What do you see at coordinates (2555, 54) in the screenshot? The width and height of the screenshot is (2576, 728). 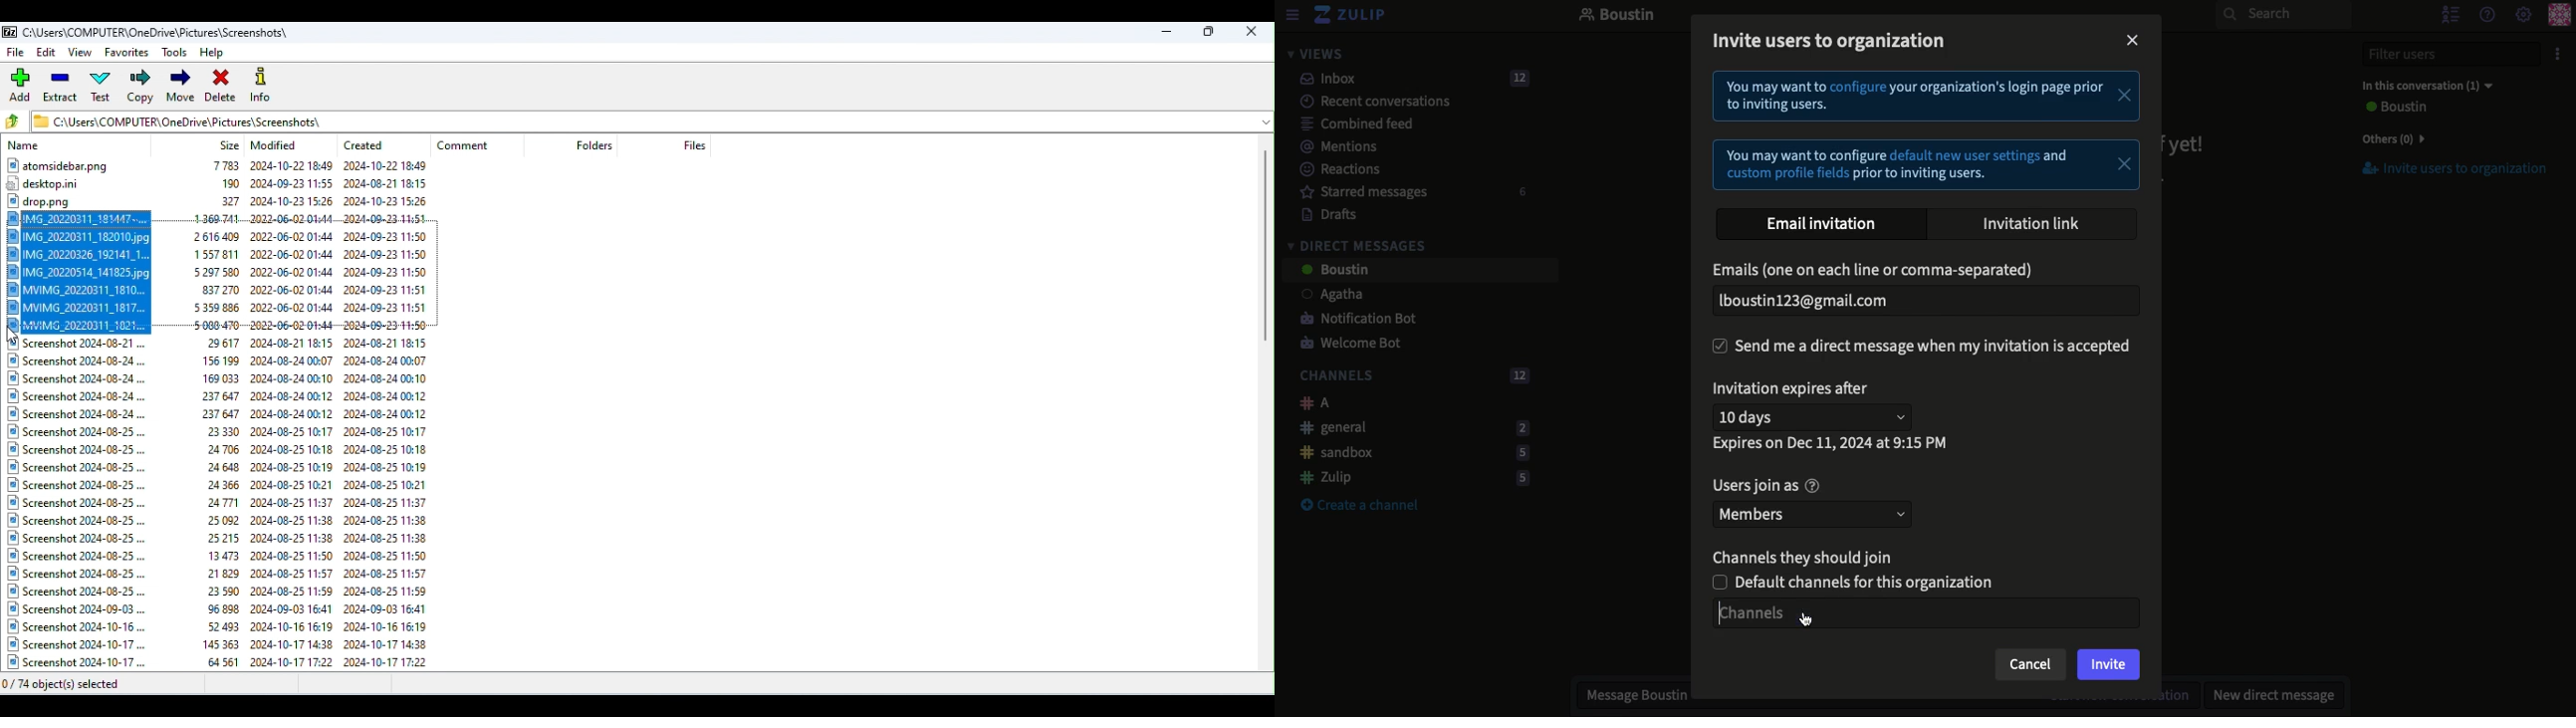 I see `Options` at bounding box center [2555, 54].